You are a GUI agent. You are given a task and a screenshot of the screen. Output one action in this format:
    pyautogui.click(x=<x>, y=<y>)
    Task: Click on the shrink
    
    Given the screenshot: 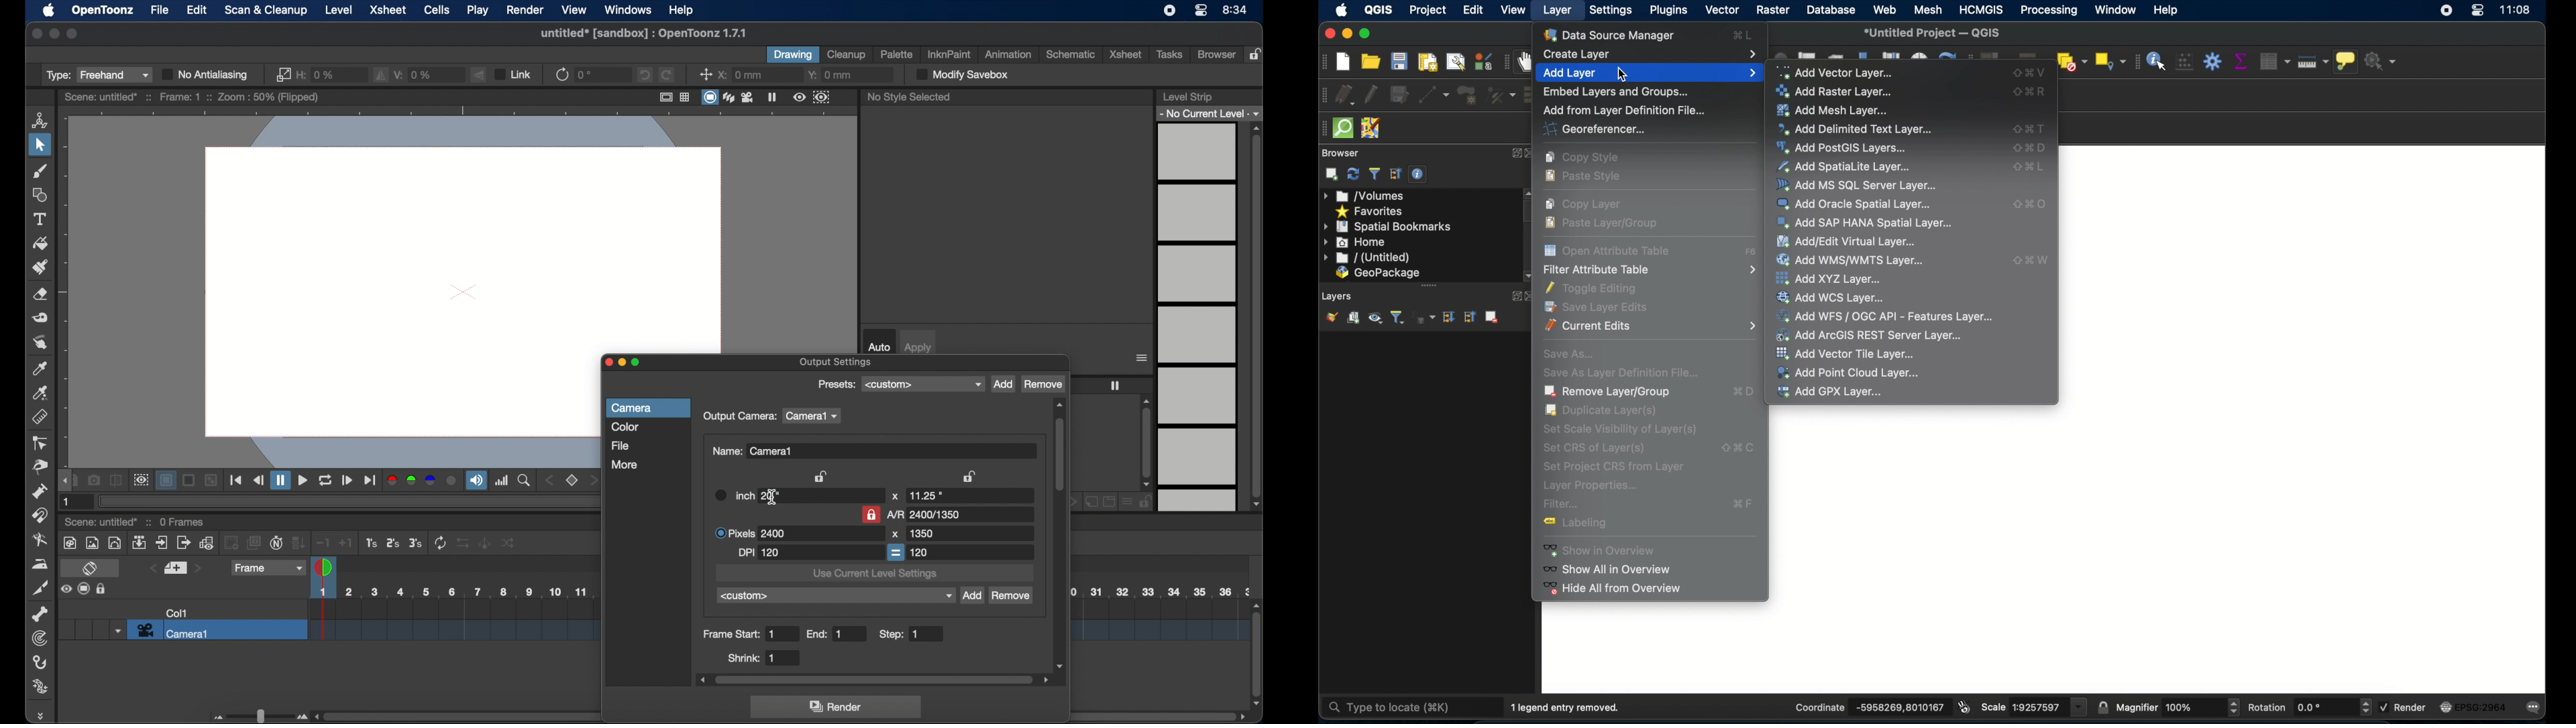 What is the action you would take?
    pyautogui.click(x=753, y=658)
    